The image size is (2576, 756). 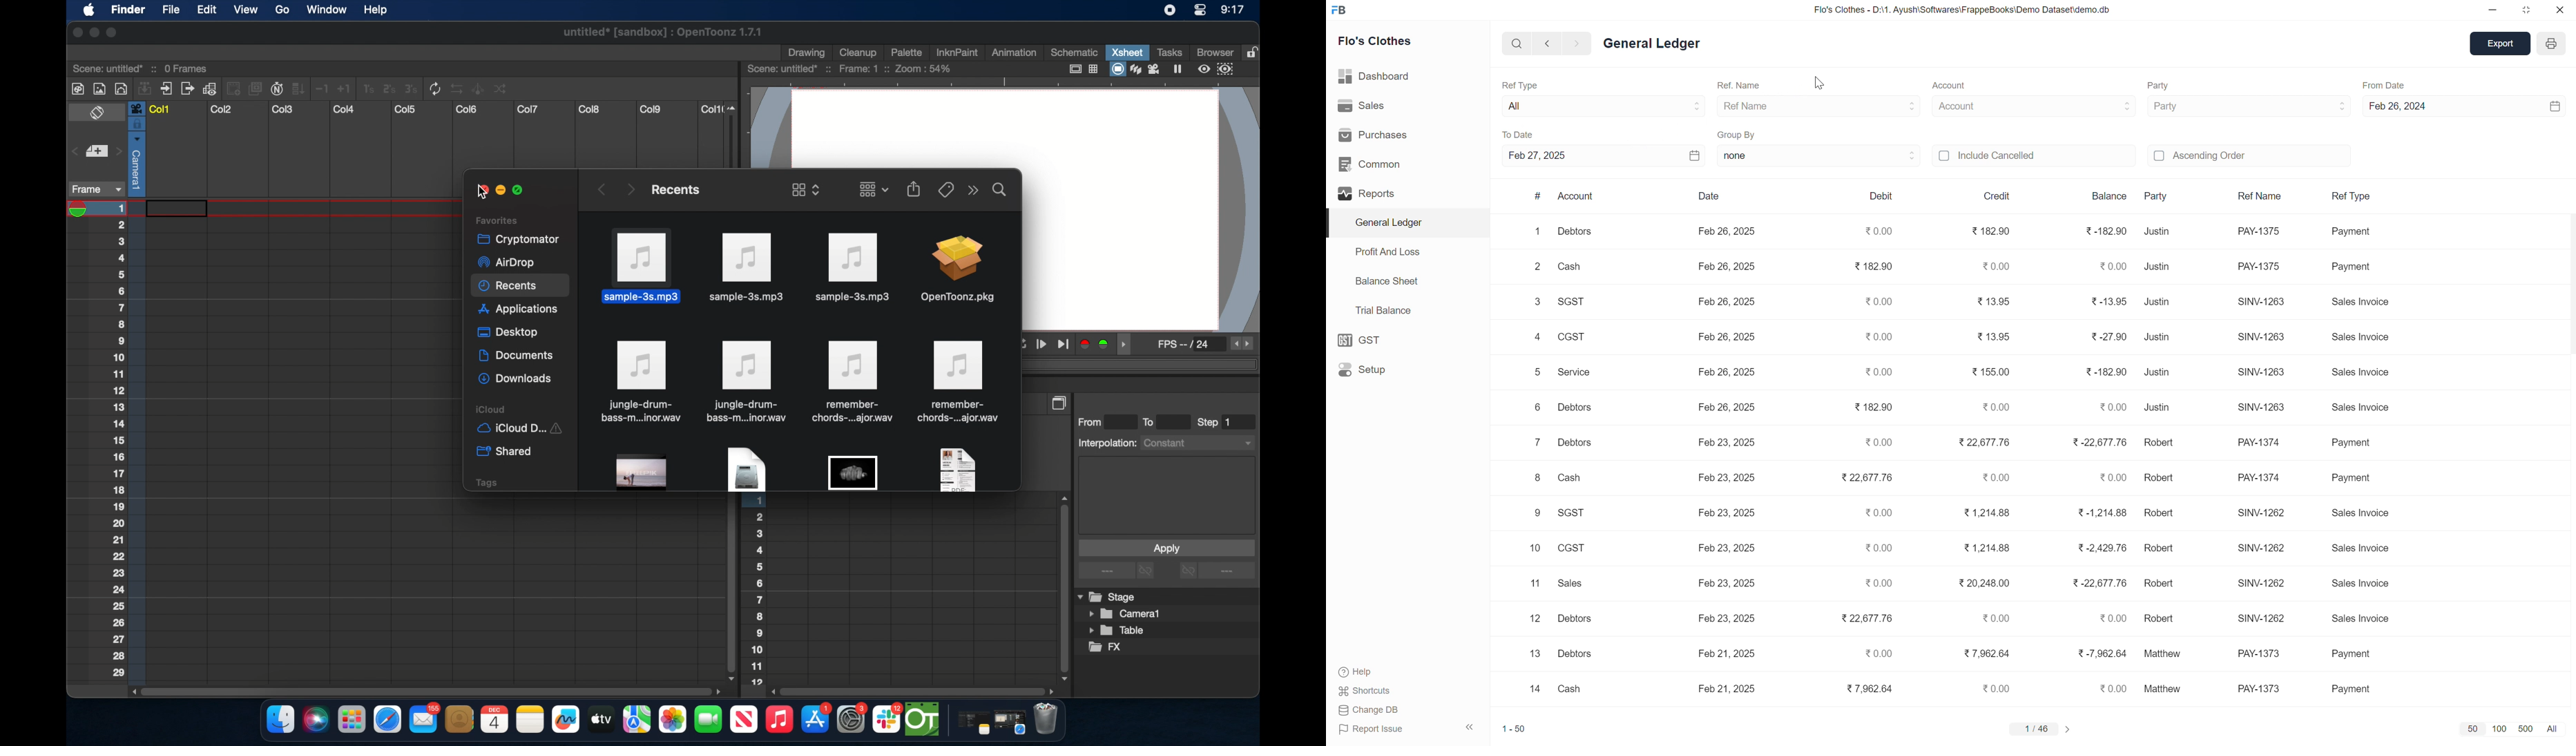 What do you see at coordinates (1993, 301) in the screenshot?
I see `13.95` at bounding box center [1993, 301].